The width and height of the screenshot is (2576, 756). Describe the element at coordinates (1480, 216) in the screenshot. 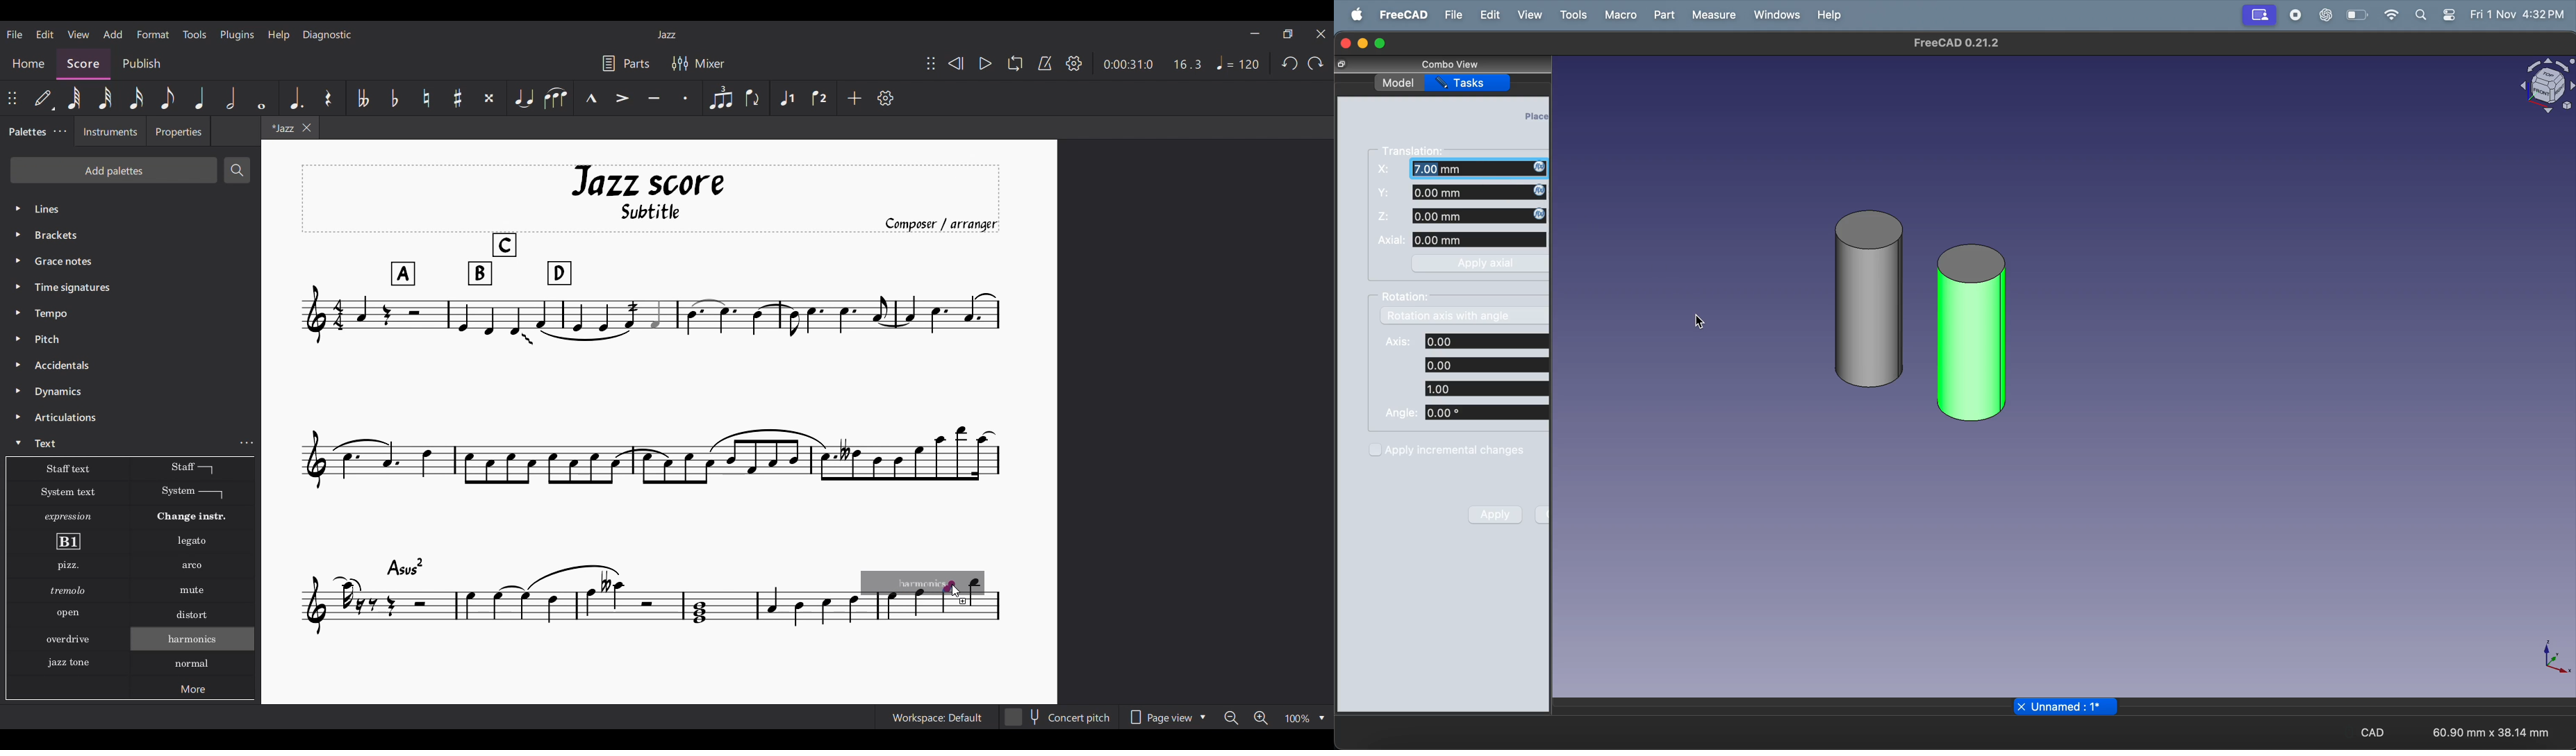

I see `z distance` at that location.